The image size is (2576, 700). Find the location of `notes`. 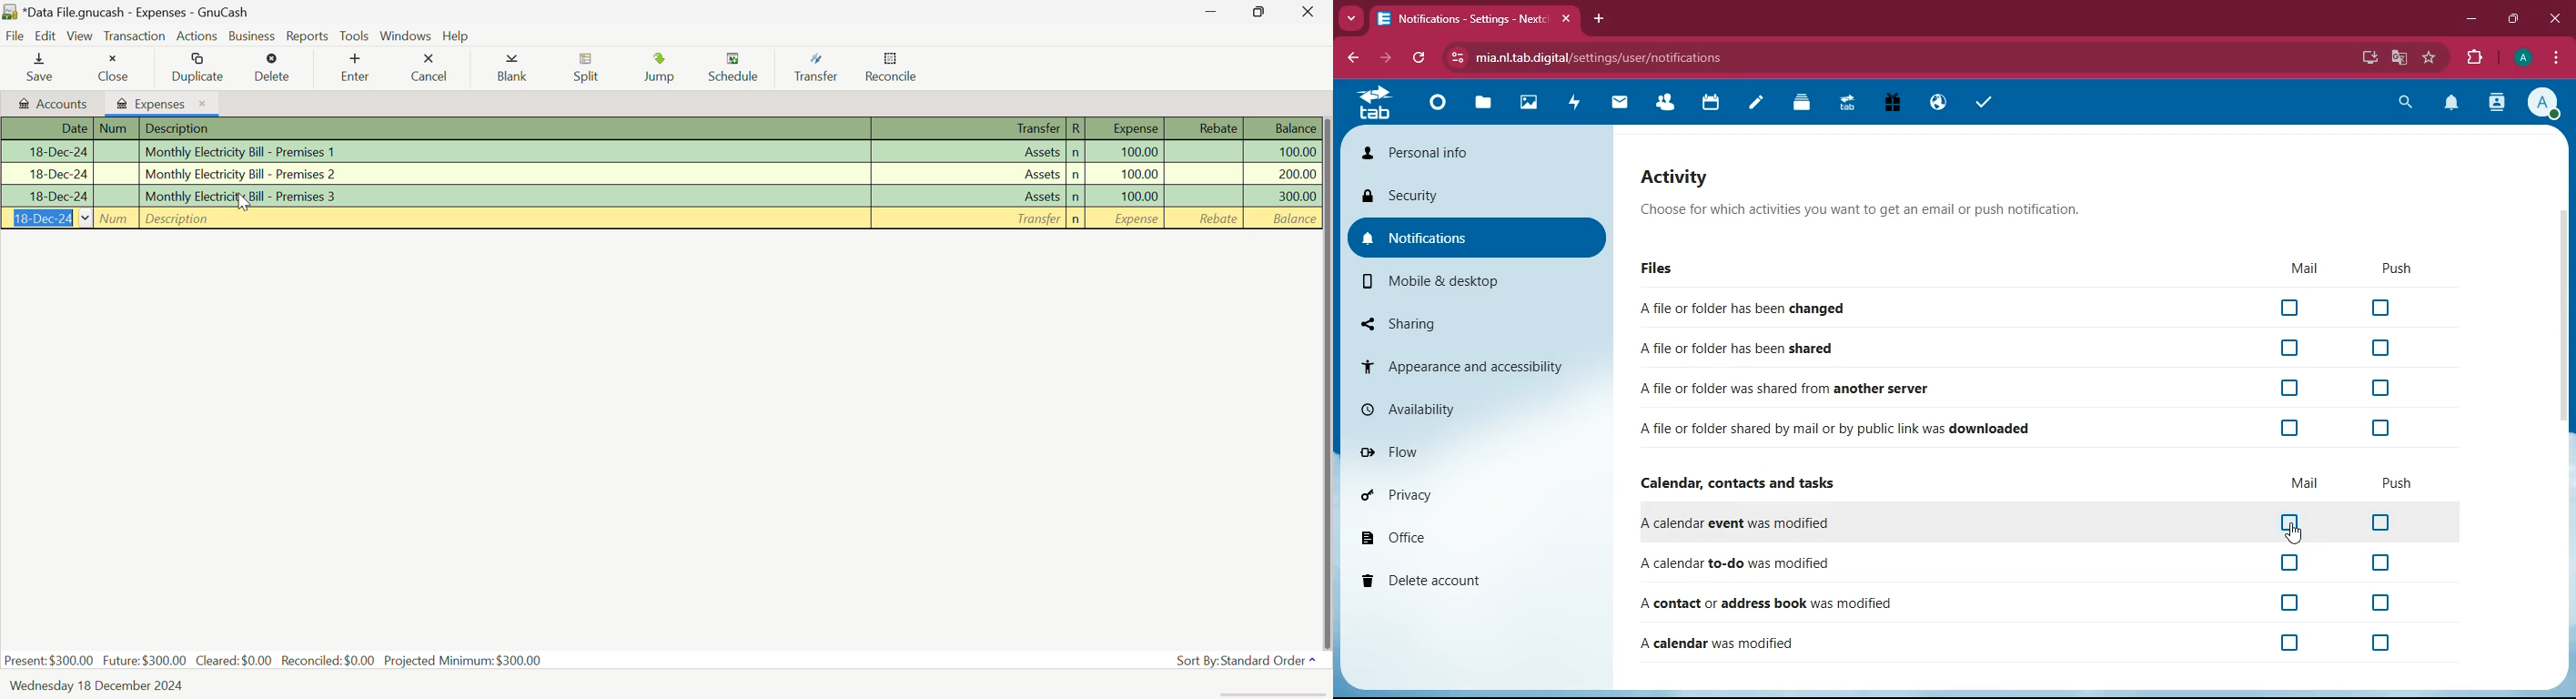

notes is located at coordinates (1759, 106).